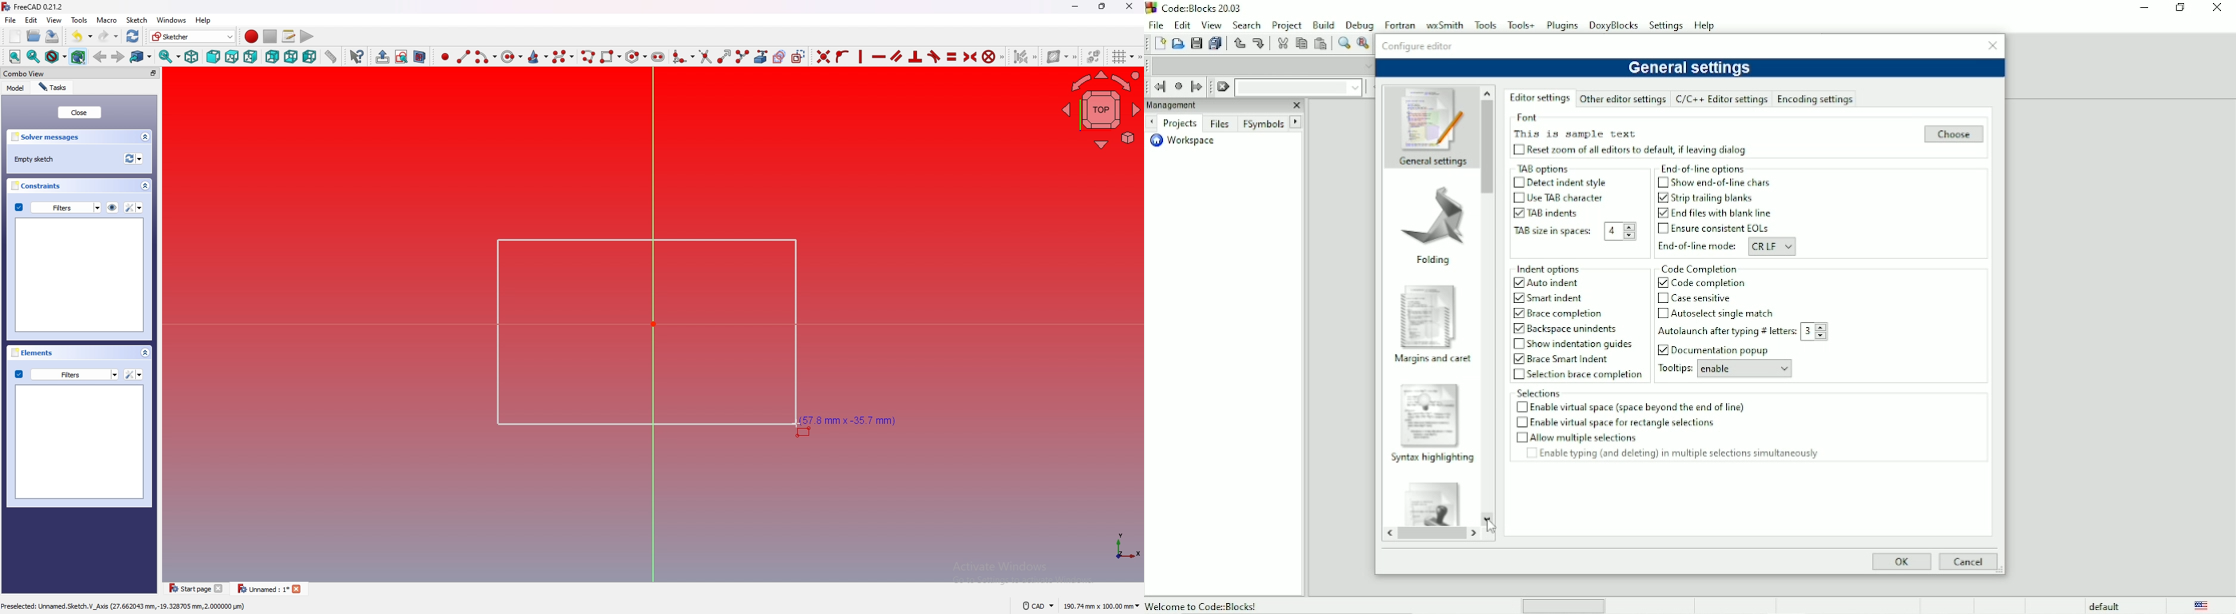 The height and width of the screenshot is (616, 2240). I want to click on sketch, so click(137, 20).